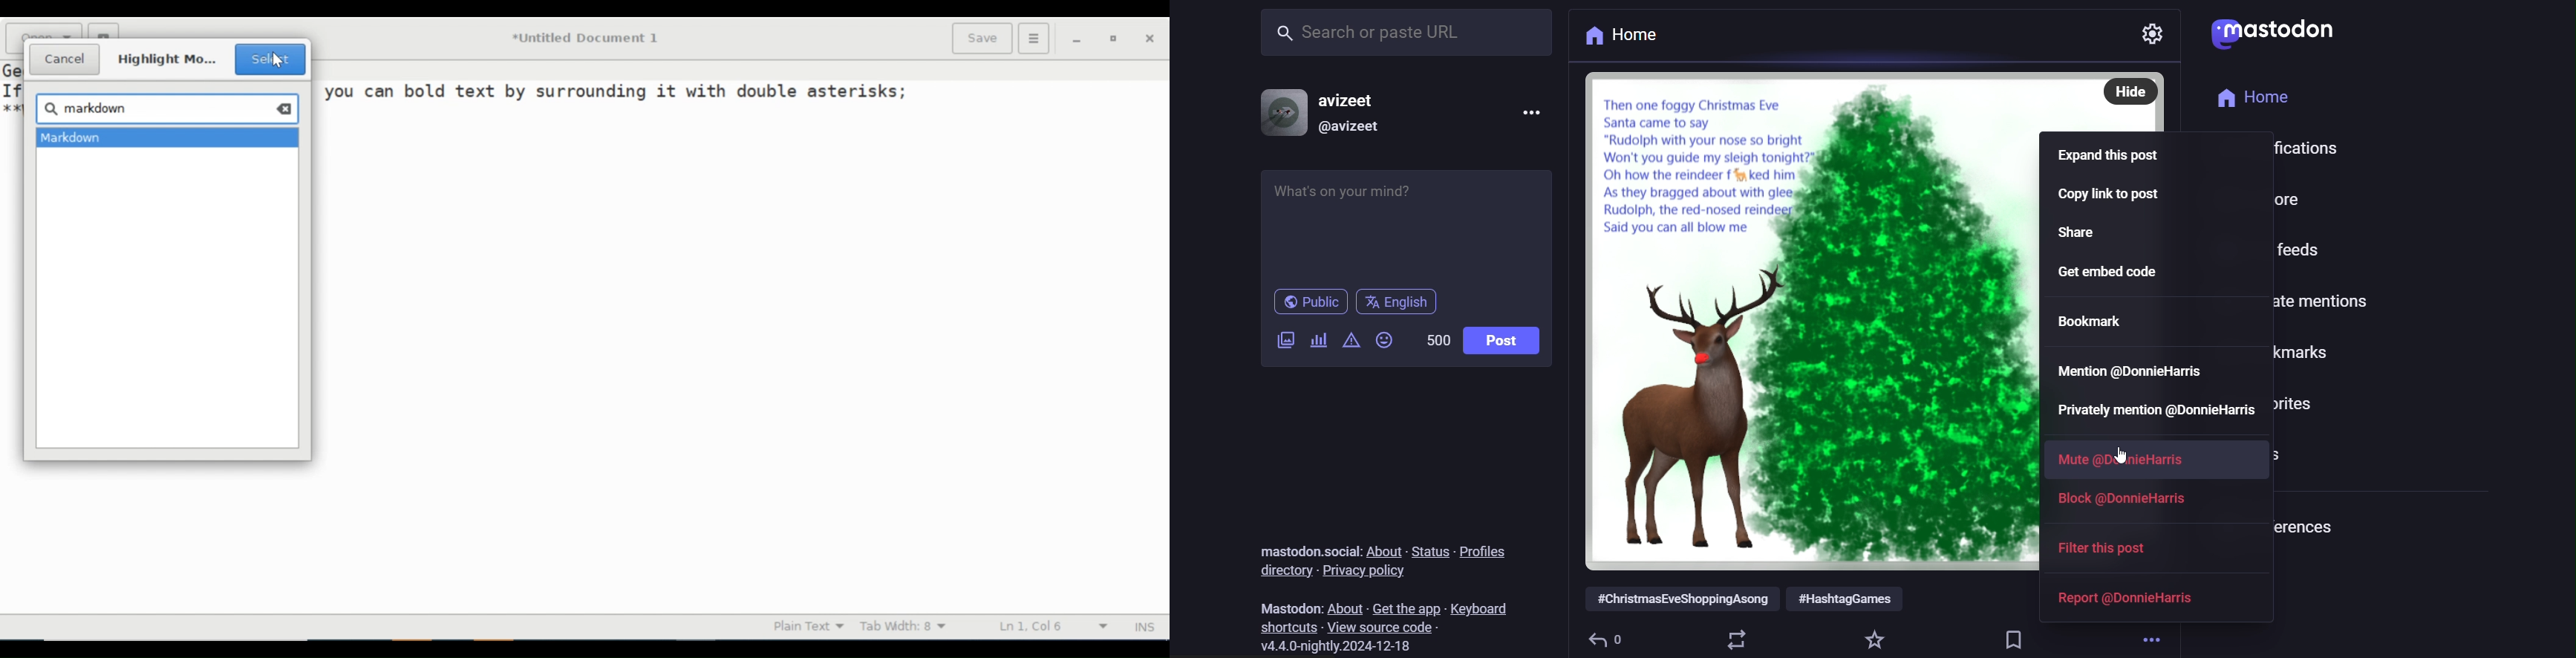 This screenshot has width=2576, height=672. Describe the element at coordinates (2112, 196) in the screenshot. I see `copy link to post` at that location.